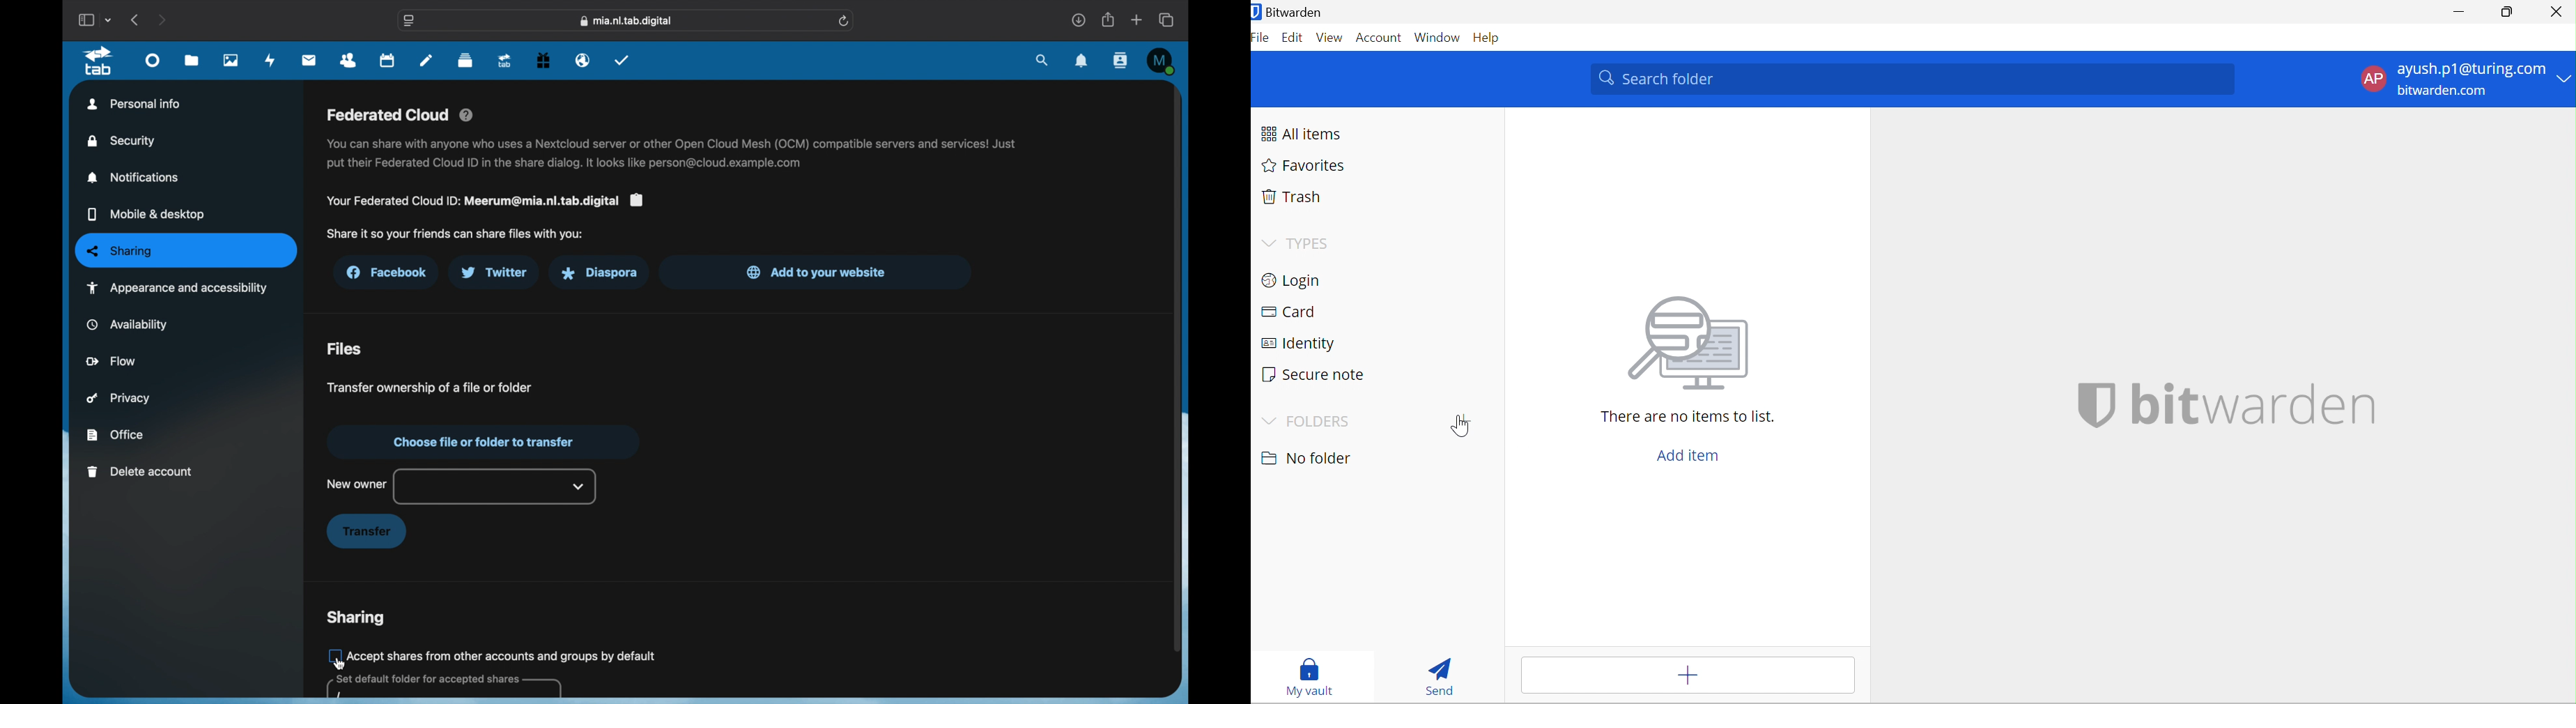  I want to click on deck, so click(465, 61).